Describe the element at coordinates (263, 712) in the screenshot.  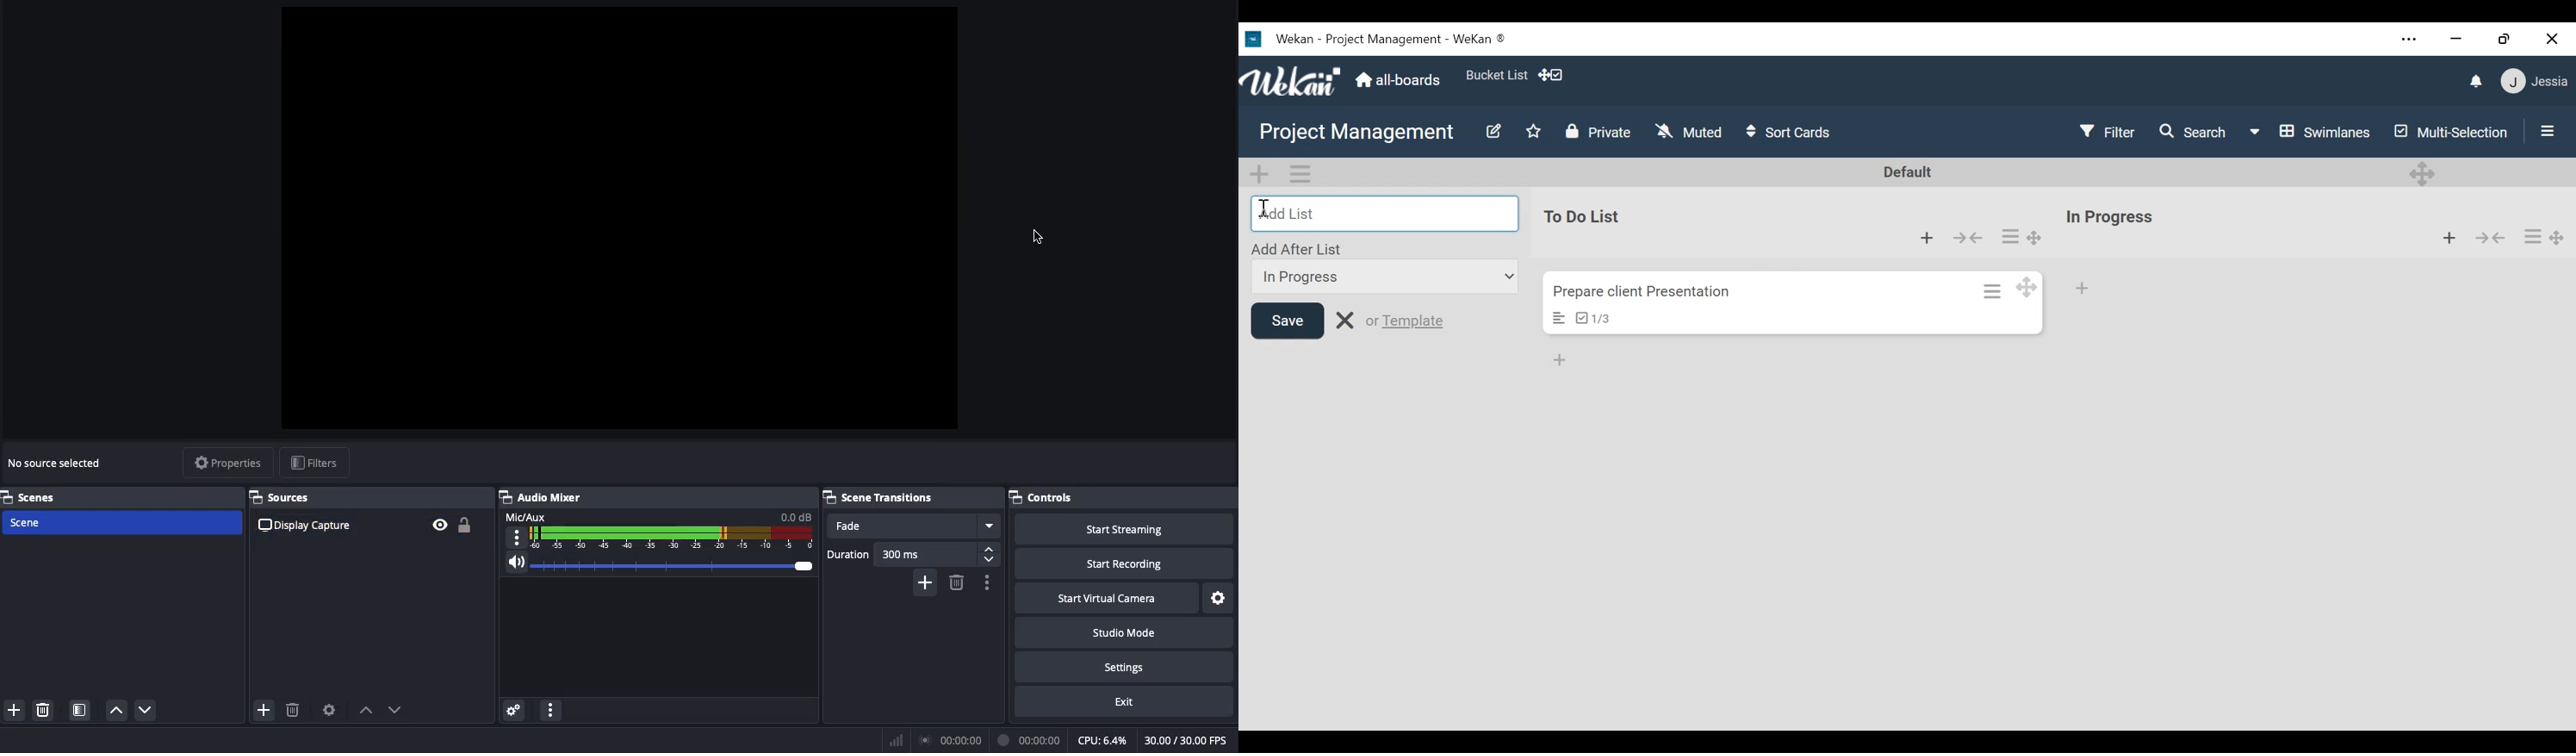
I see `Add` at that location.